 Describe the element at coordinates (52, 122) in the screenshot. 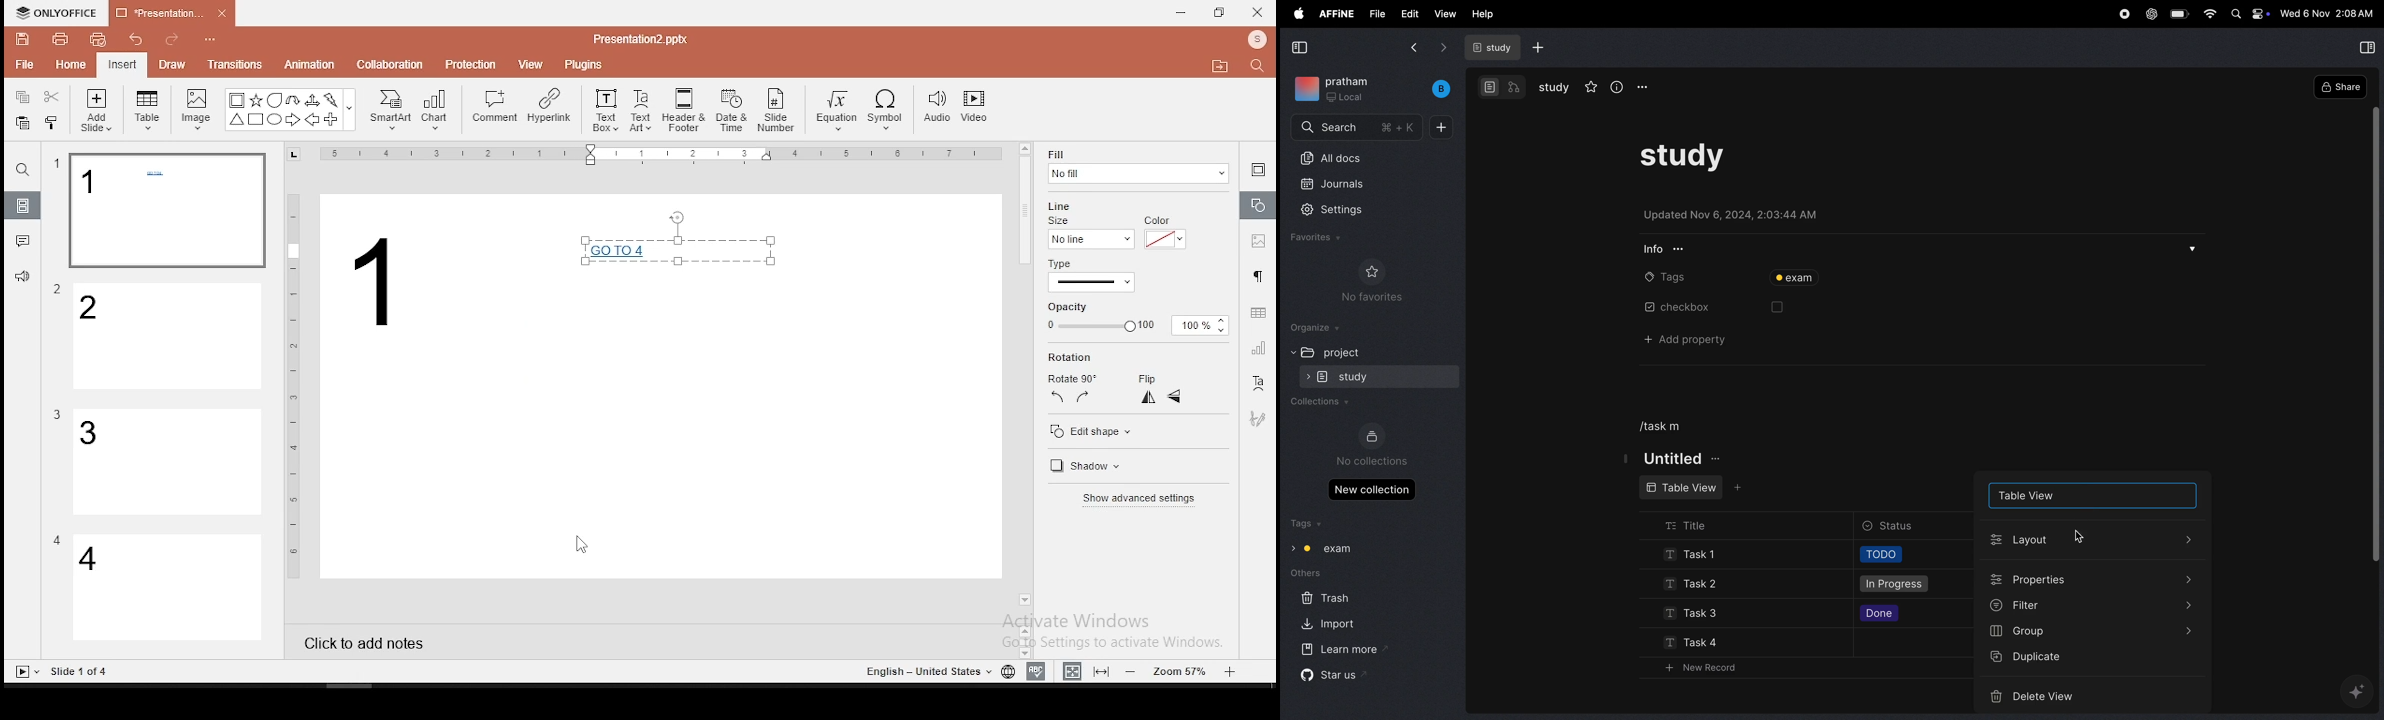

I see `clone formatting` at that location.